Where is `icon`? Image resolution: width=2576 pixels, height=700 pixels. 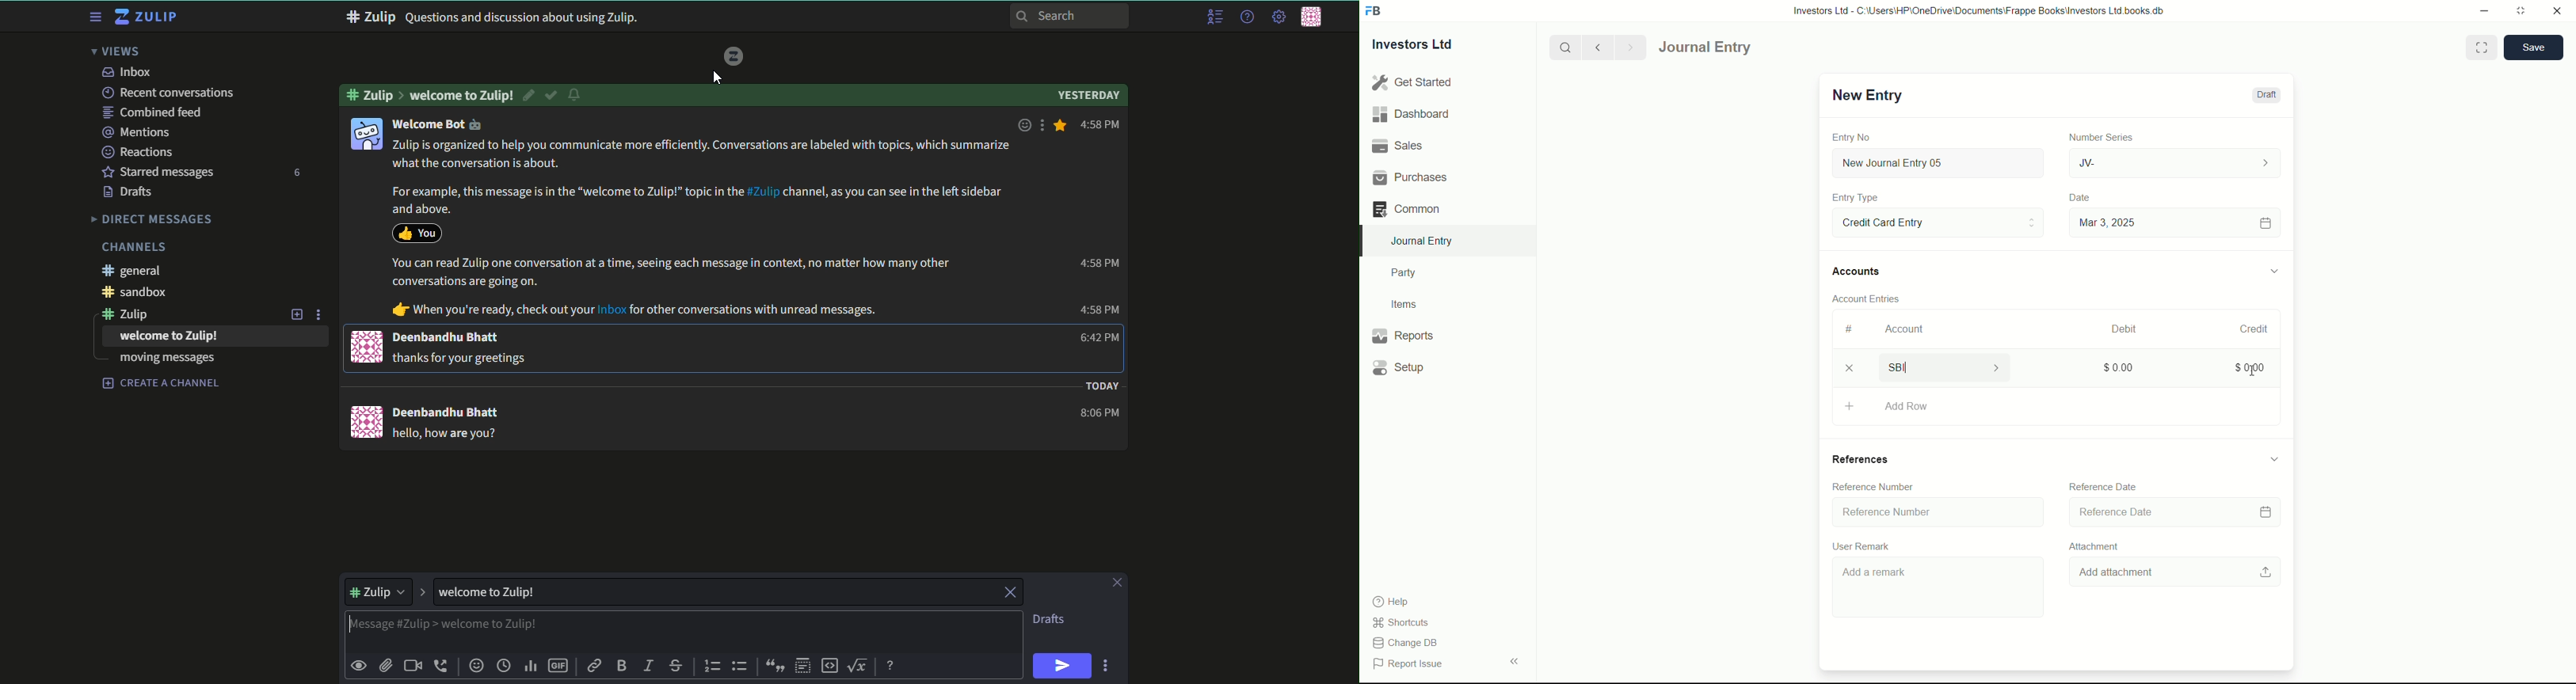 icon is located at coordinates (364, 135).